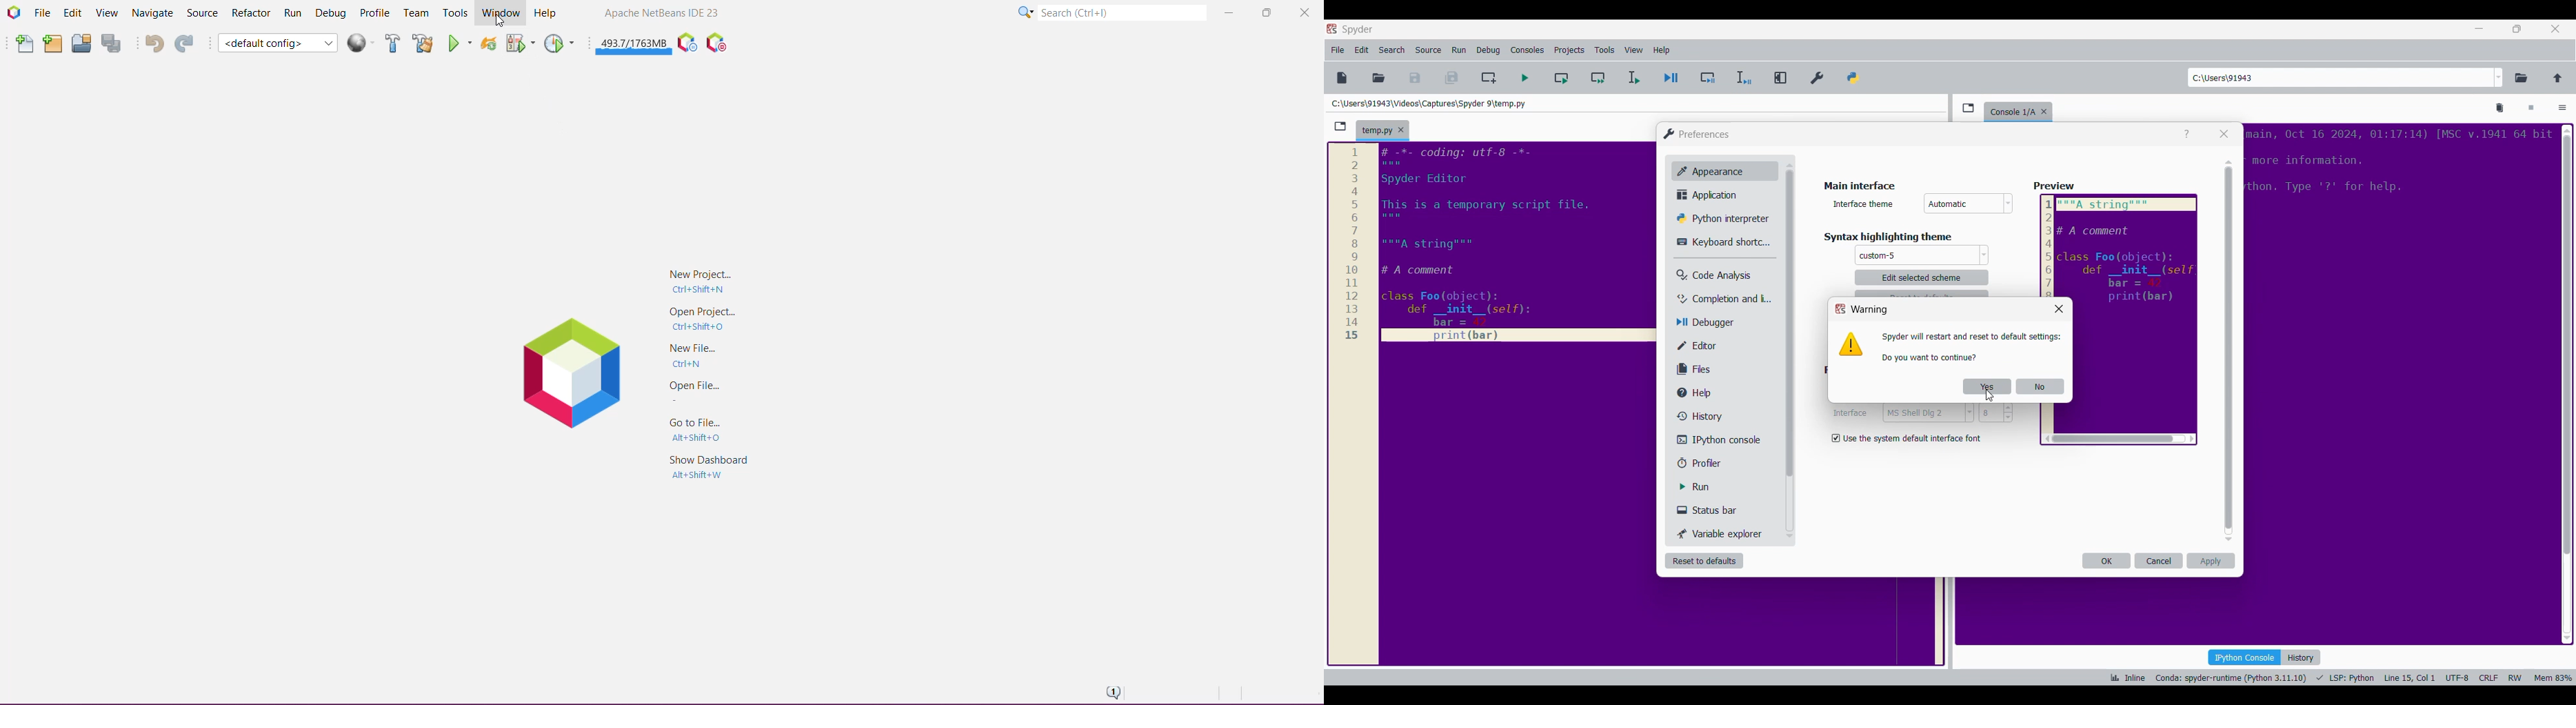 The height and width of the screenshot is (728, 2576). Describe the element at coordinates (1605, 50) in the screenshot. I see `Tools menu` at that location.